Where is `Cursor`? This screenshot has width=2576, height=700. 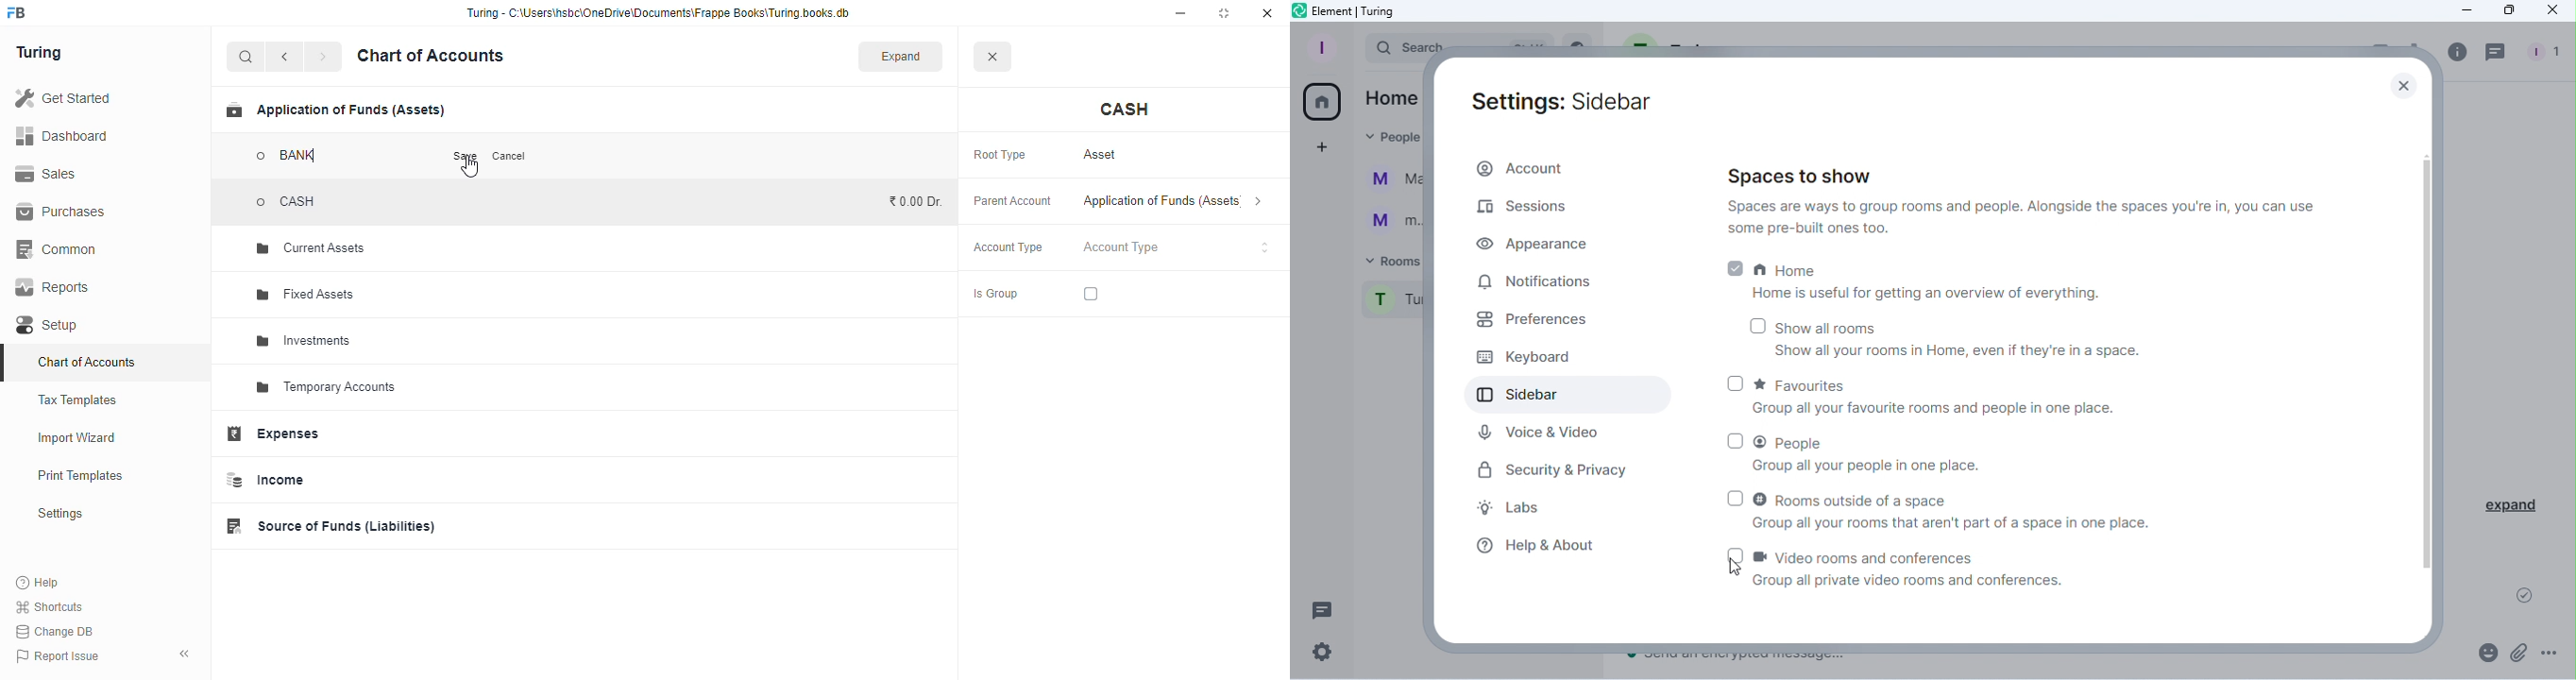 Cursor is located at coordinates (1732, 565).